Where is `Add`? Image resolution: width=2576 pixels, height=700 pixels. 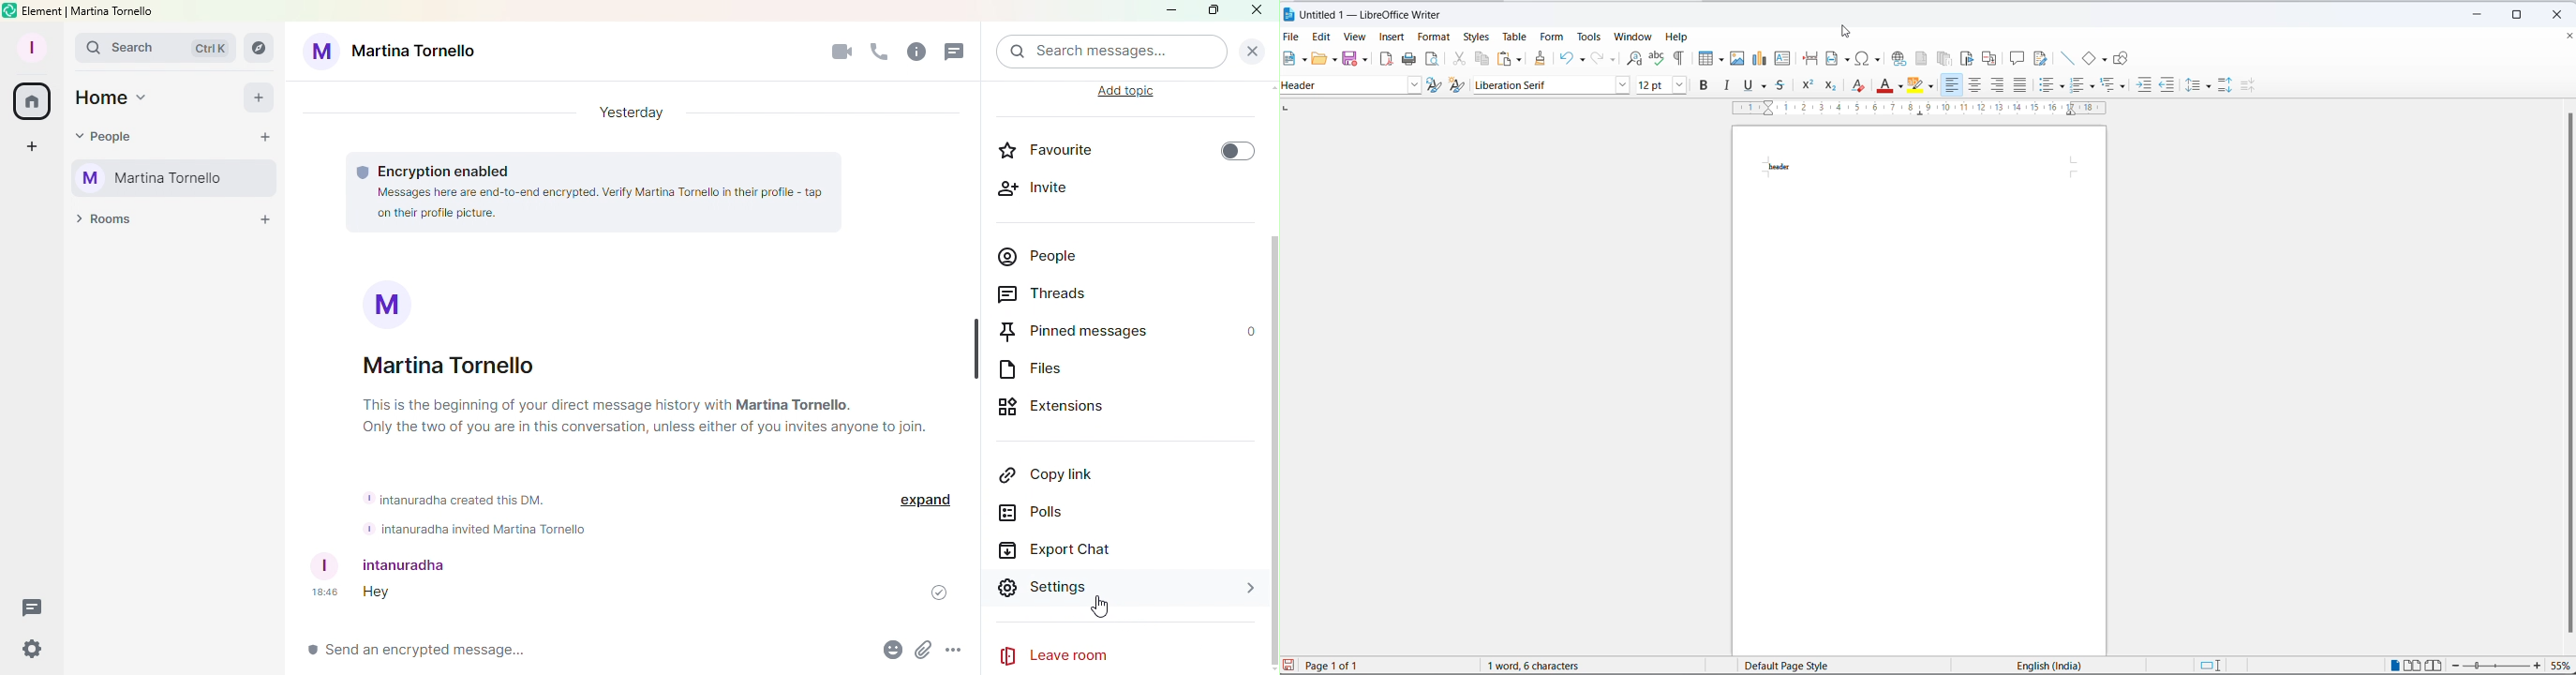 Add is located at coordinates (261, 102).